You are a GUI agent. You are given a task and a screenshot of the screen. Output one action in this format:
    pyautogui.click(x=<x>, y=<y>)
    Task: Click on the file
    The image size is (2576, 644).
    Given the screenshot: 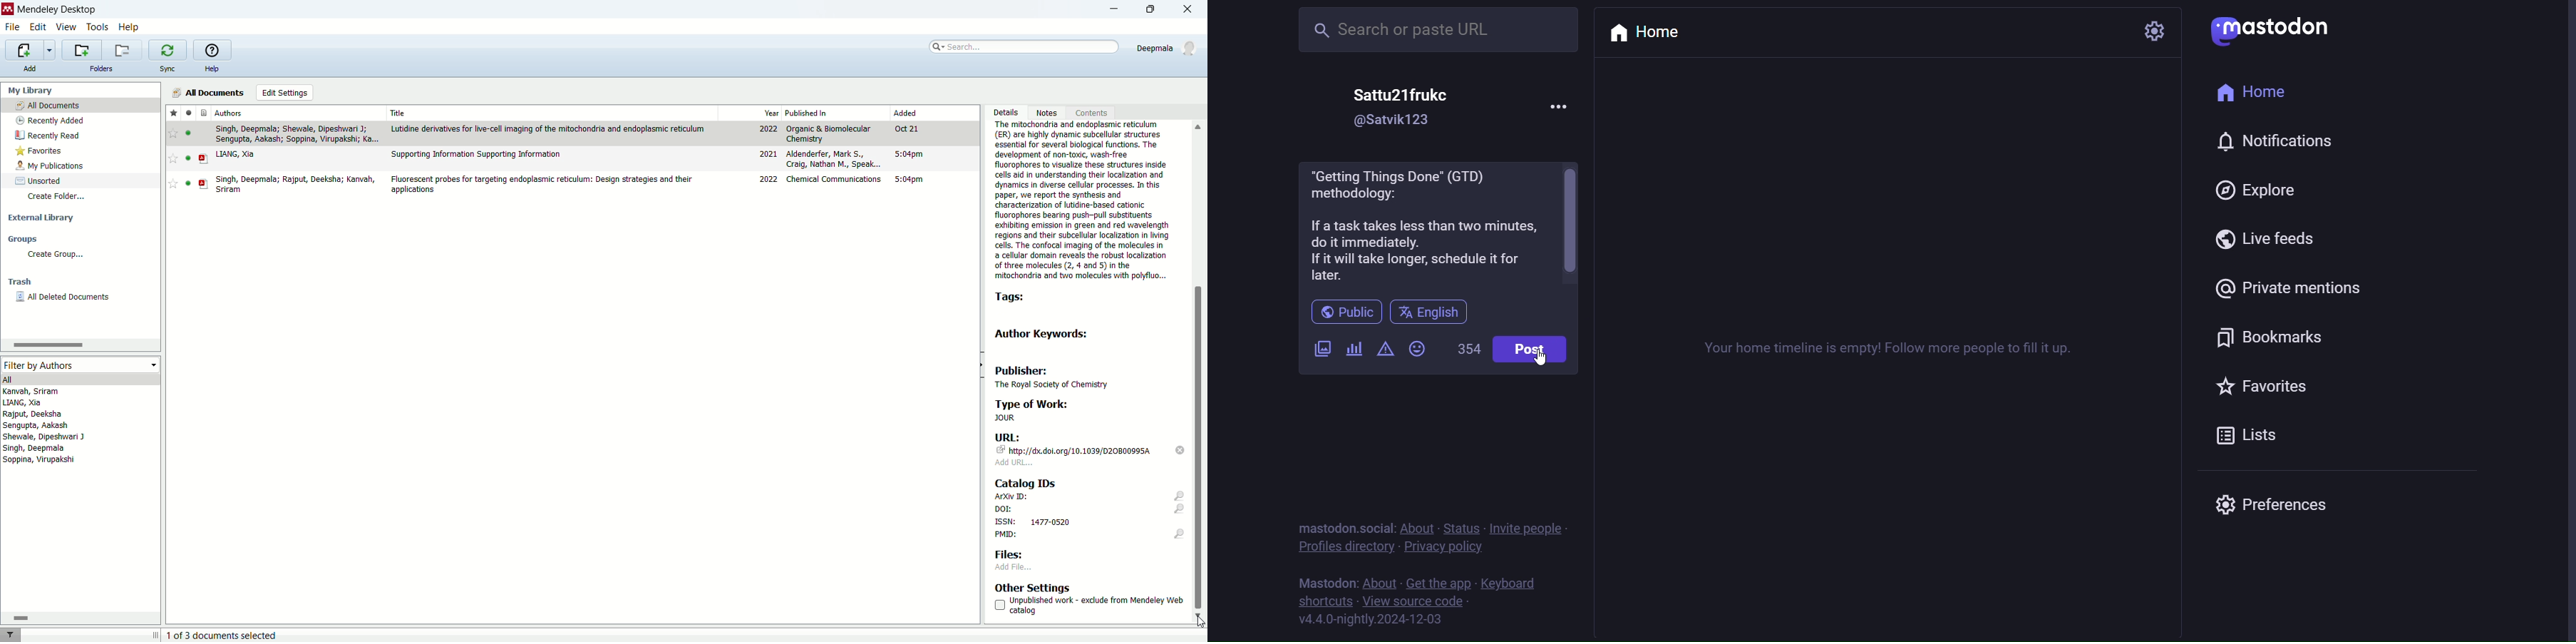 What is the action you would take?
    pyautogui.click(x=13, y=28)
    